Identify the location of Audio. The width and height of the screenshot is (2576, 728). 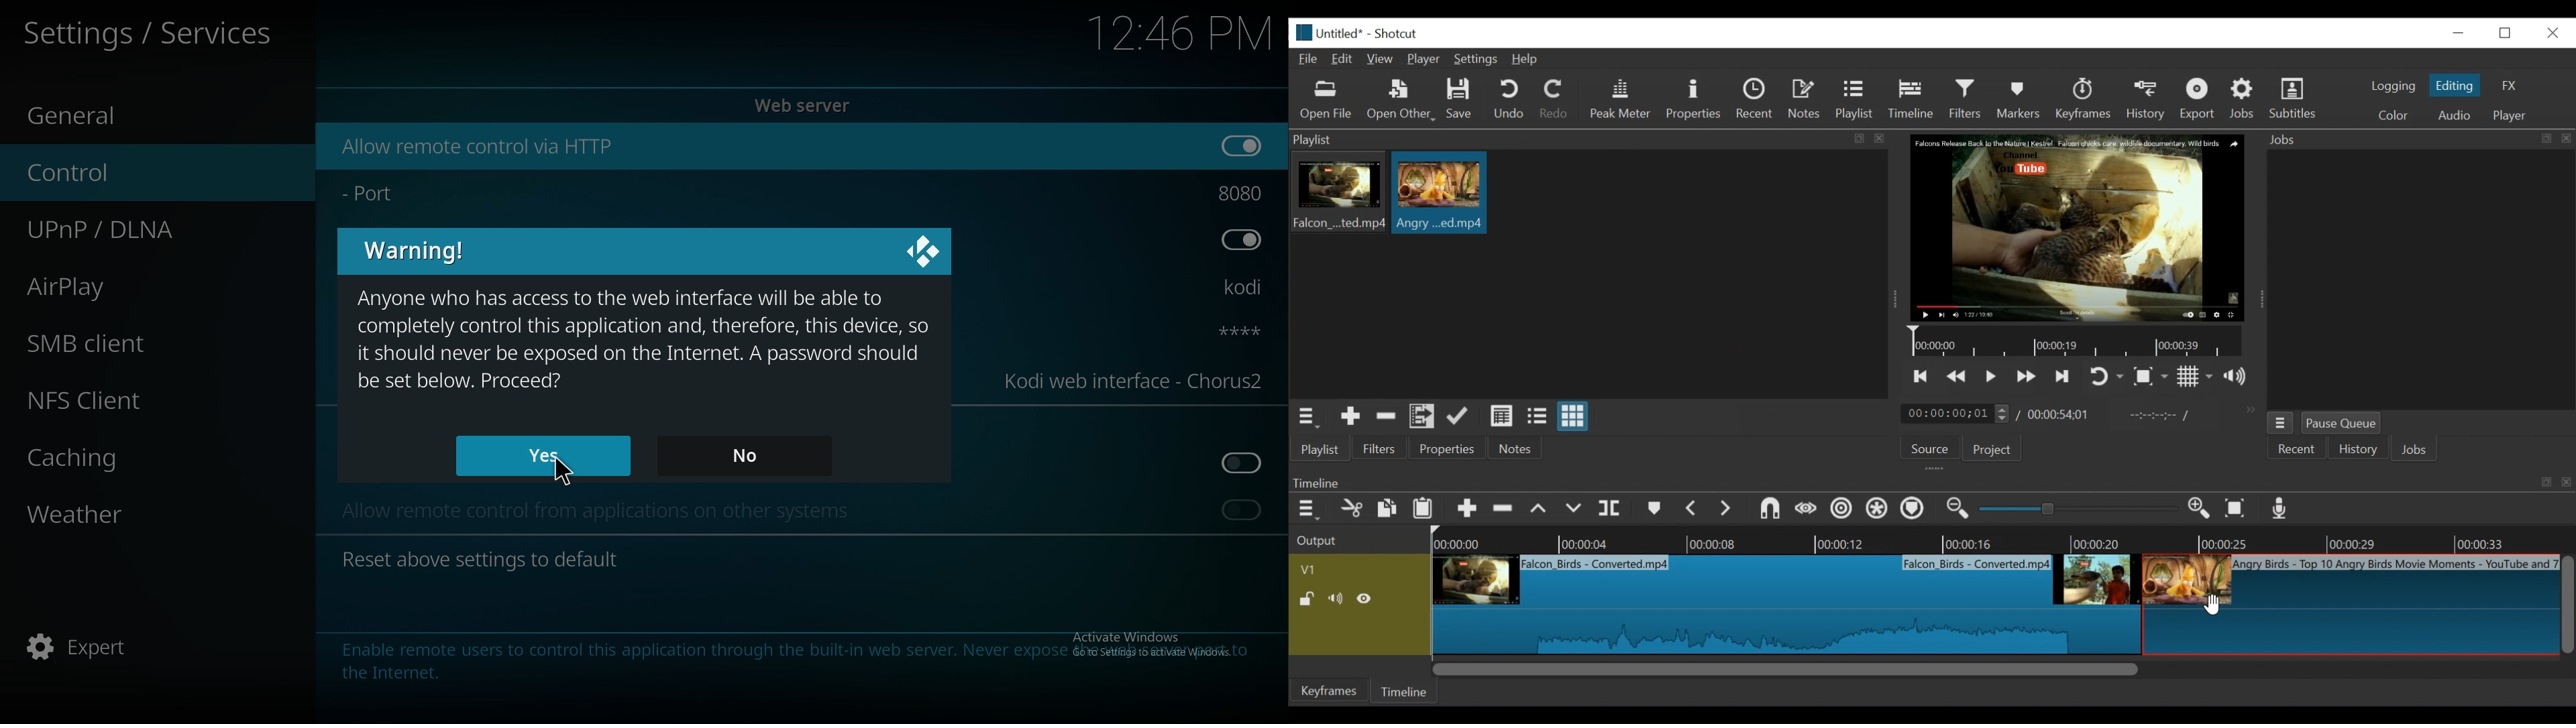
(2453, 115).